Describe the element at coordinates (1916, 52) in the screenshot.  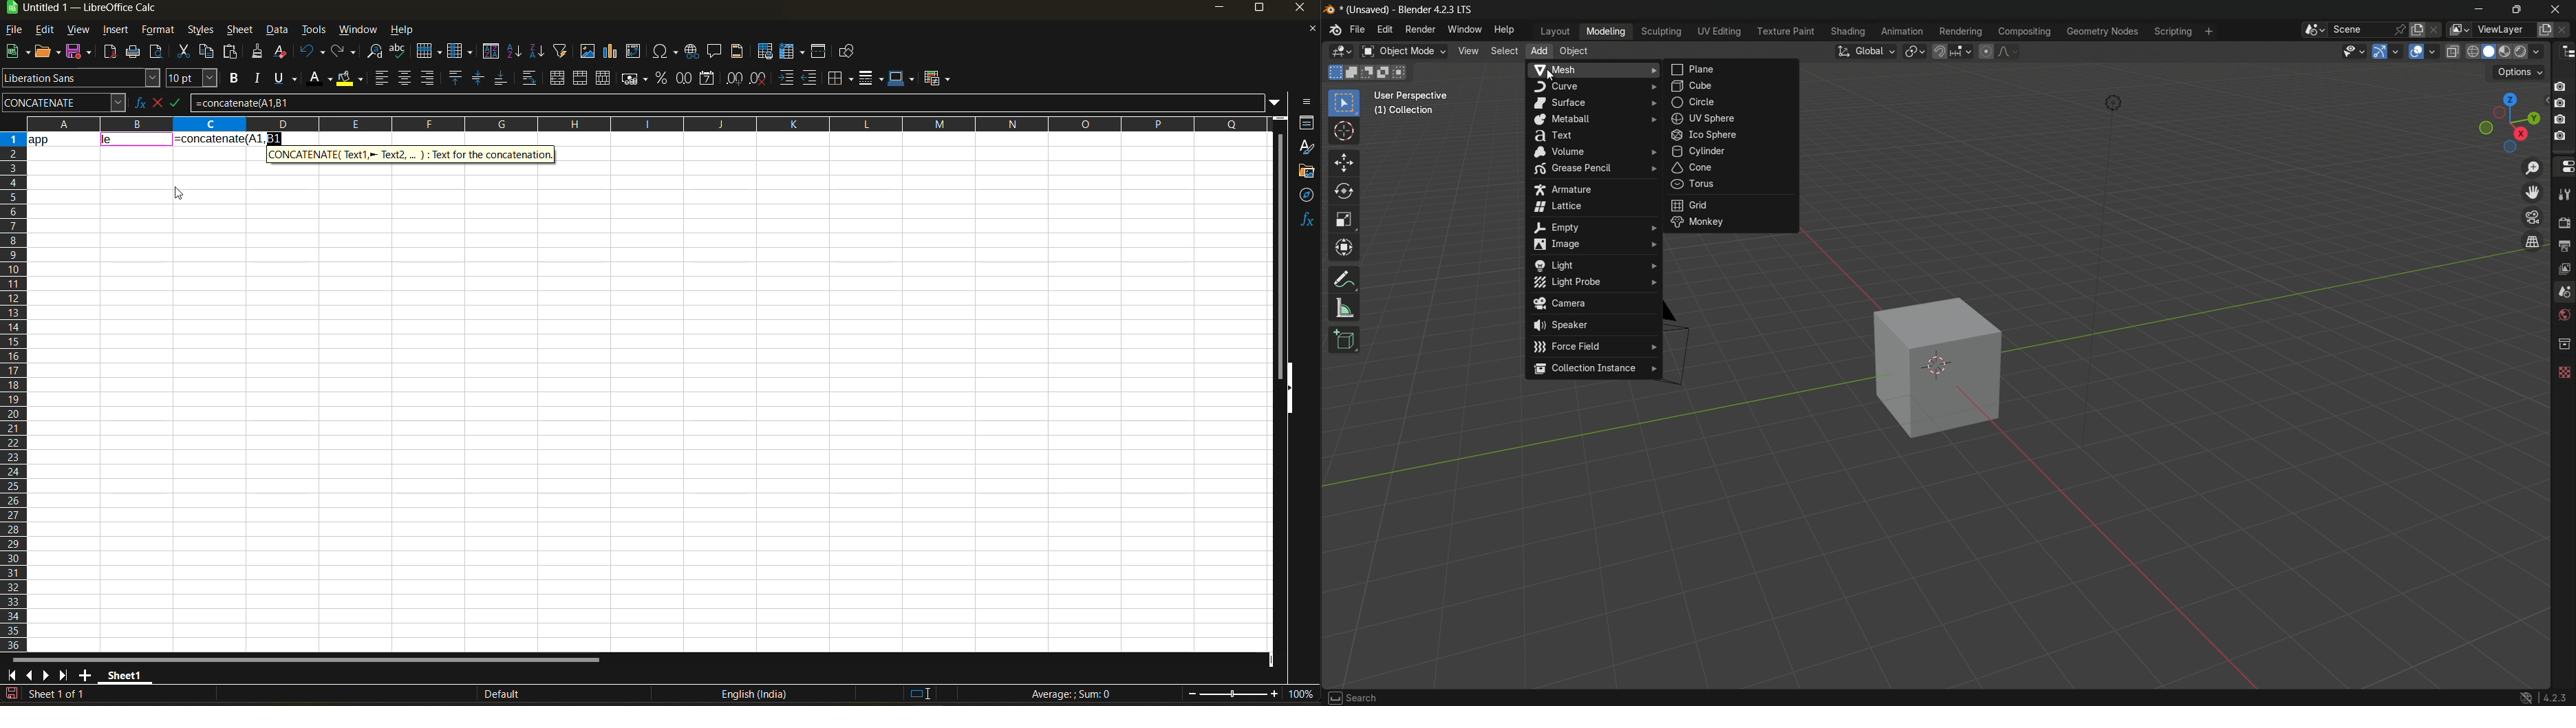
I see `transform pivot table` at that location.